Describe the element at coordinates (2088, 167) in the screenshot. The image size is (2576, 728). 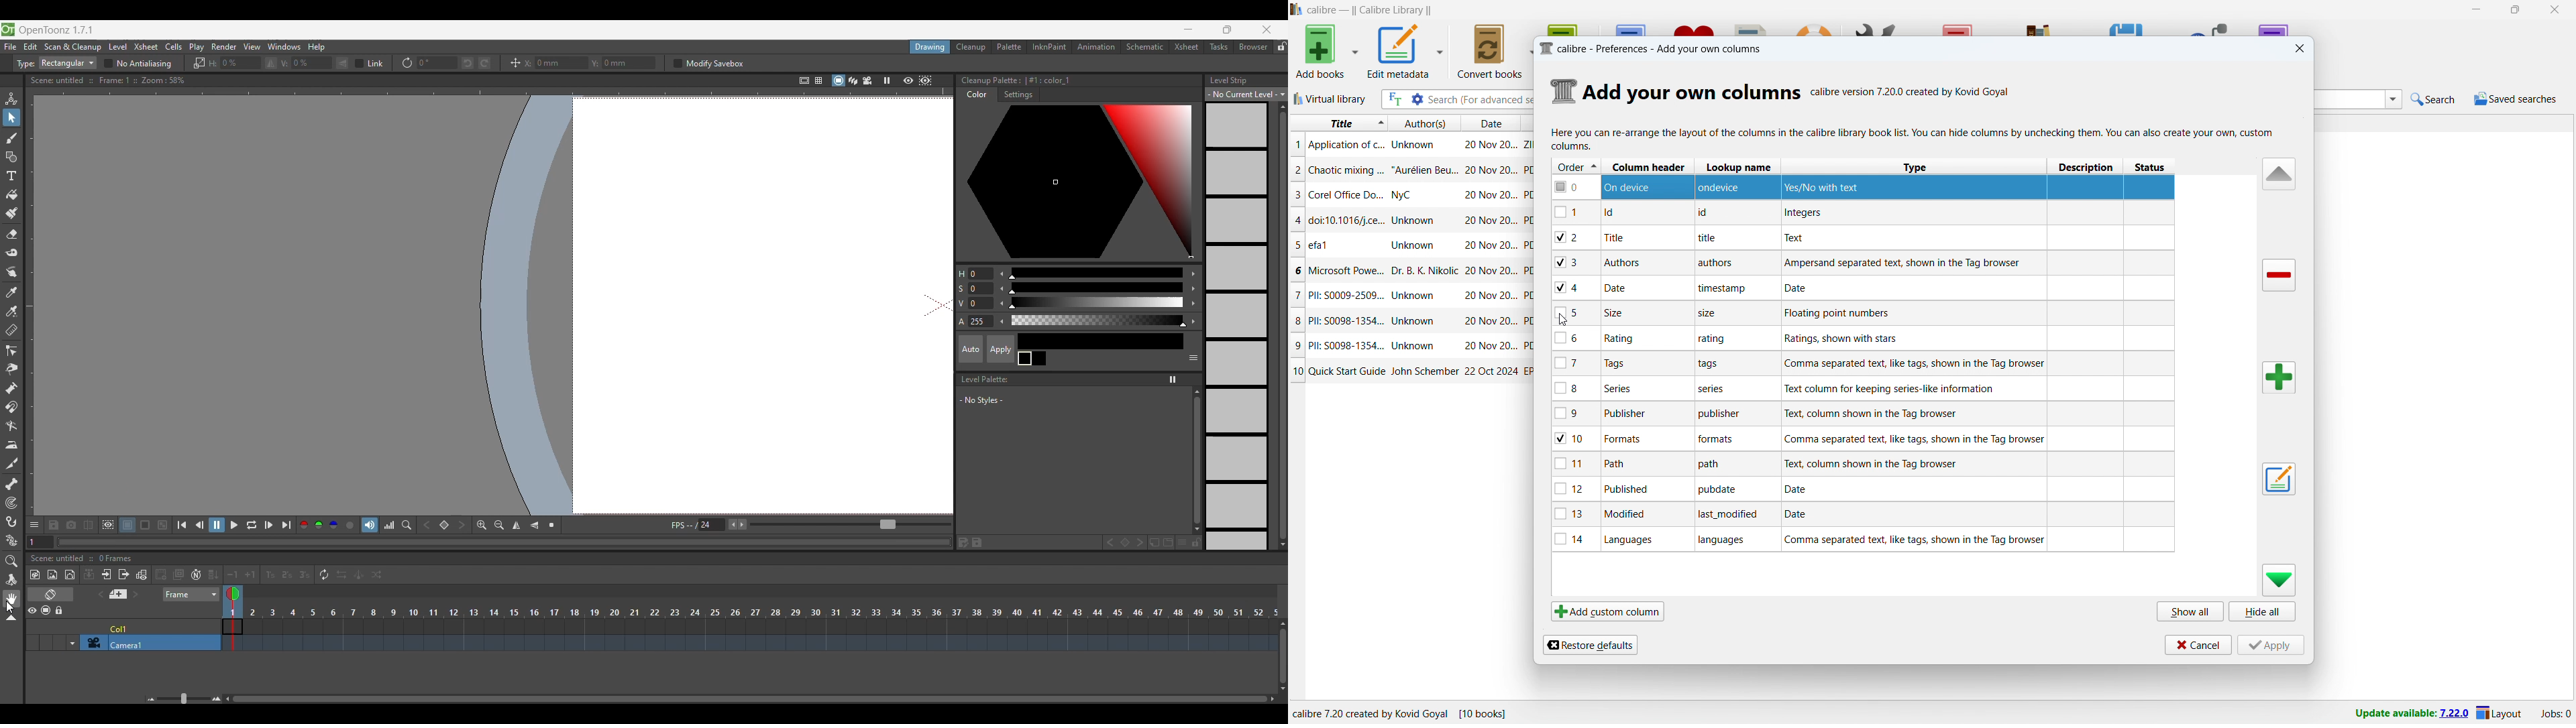
I see `description` at that location.